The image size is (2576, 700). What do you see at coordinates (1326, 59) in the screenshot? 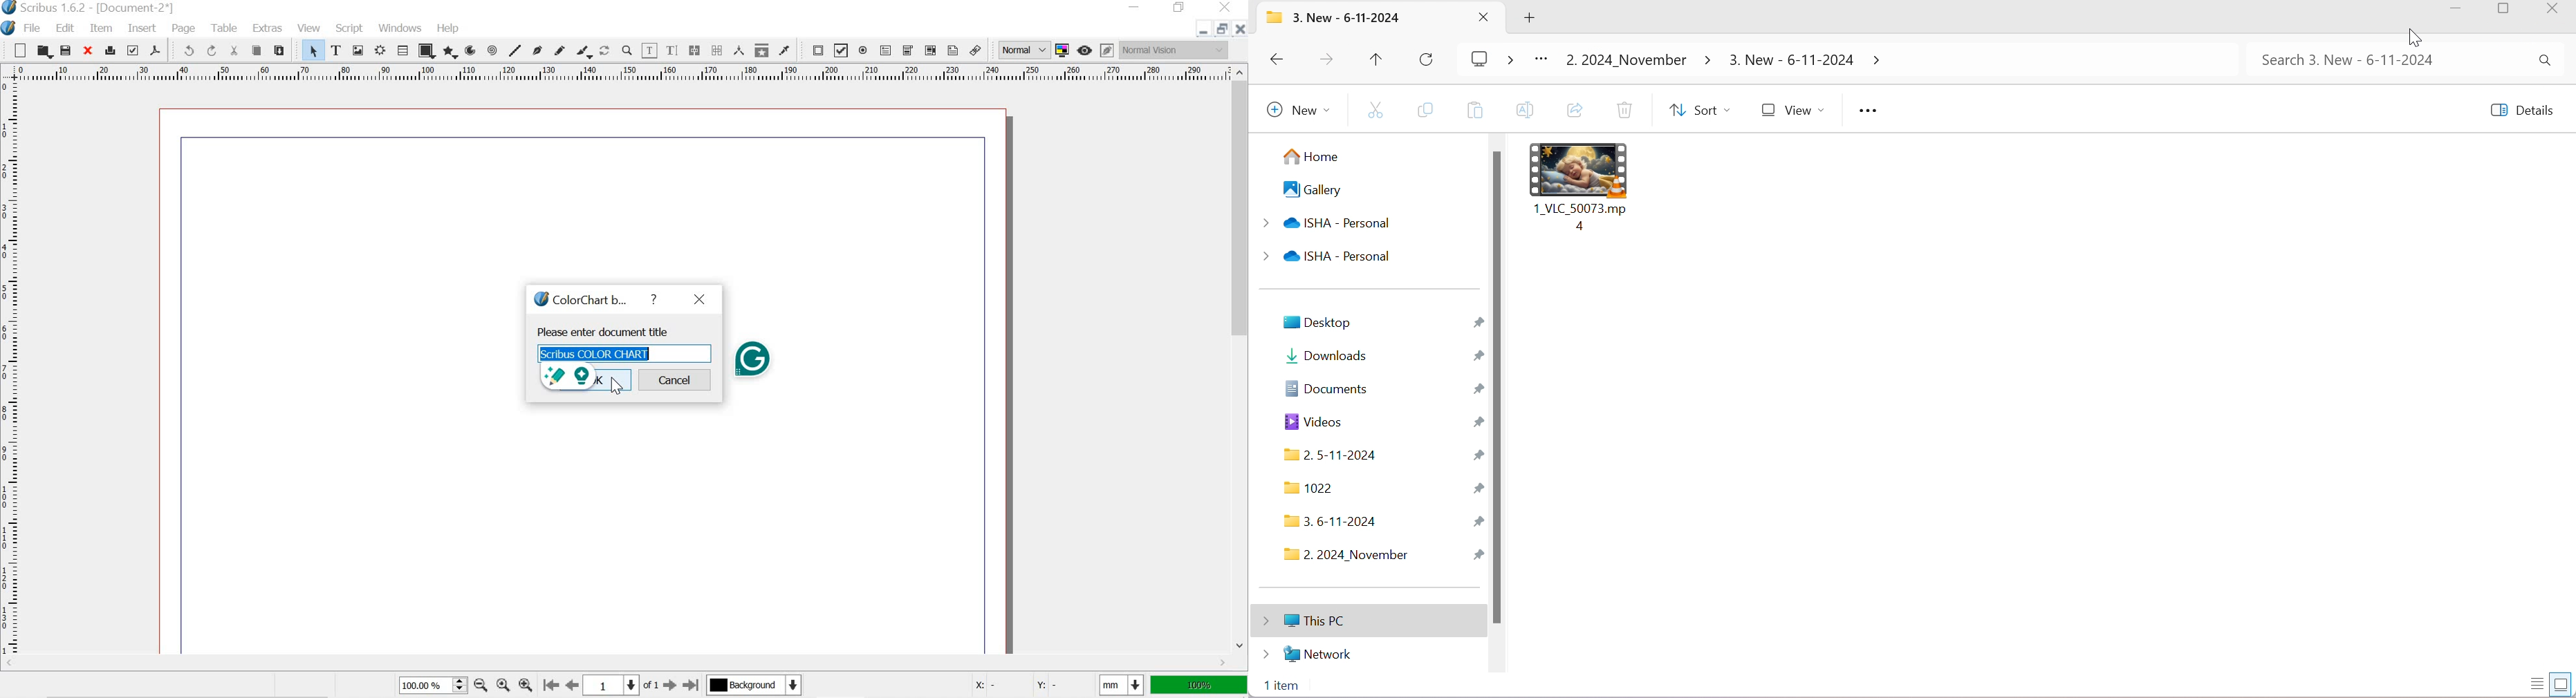
I see `Forward` at bounding box center [1326, 59].